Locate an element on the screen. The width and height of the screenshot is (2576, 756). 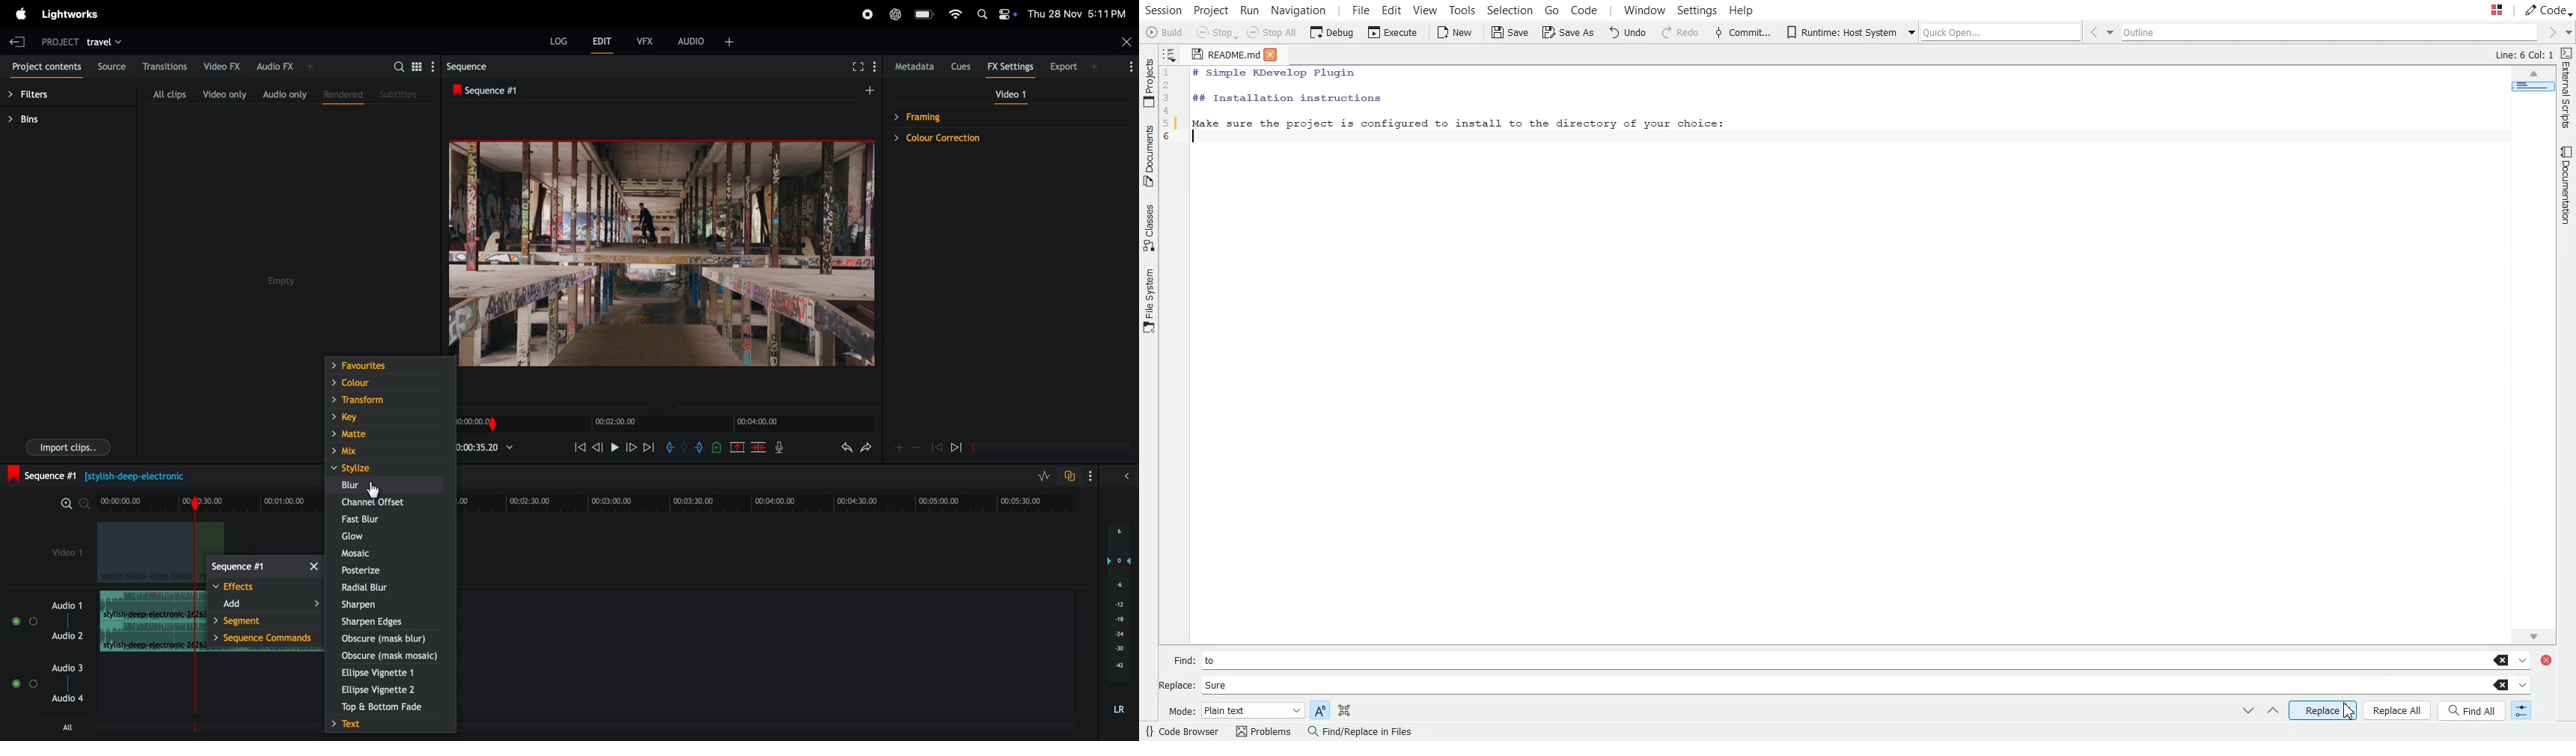
add an out mark is located at coordinates (697, 448).